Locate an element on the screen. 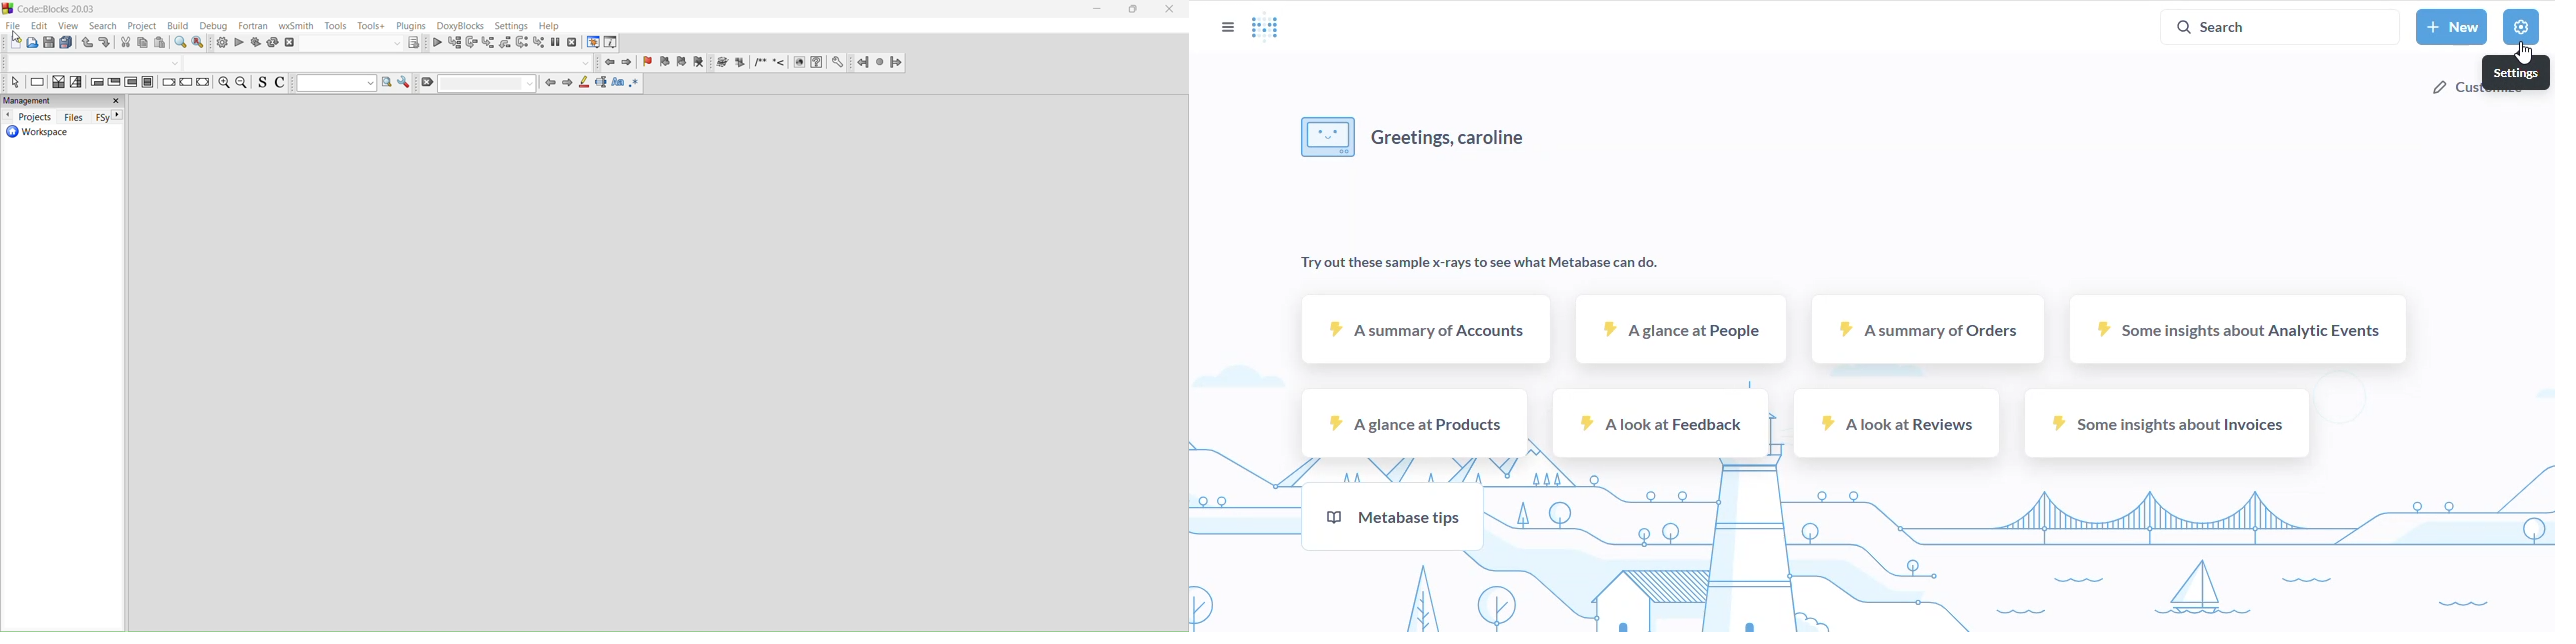  Run doxywizard is located at coordinates (721, 63).